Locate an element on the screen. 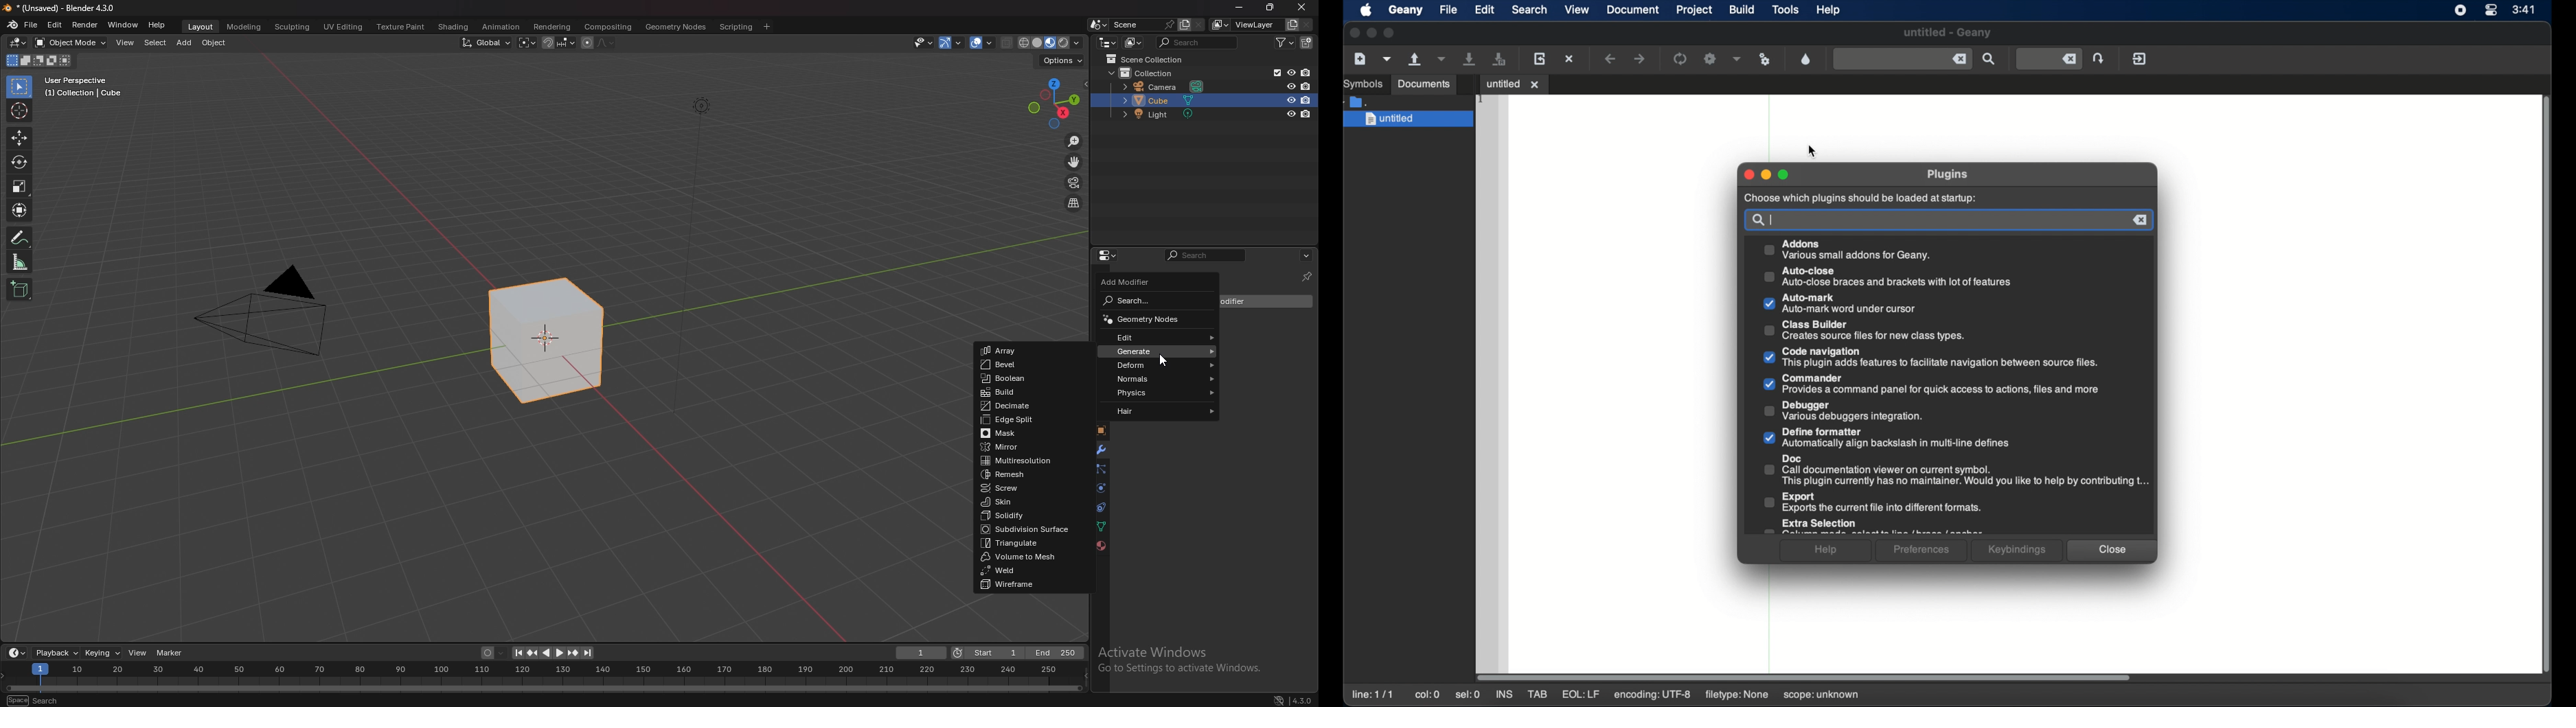 The height and width of the screenshot is (728, 2576). file is located at coordinates (31, 25).